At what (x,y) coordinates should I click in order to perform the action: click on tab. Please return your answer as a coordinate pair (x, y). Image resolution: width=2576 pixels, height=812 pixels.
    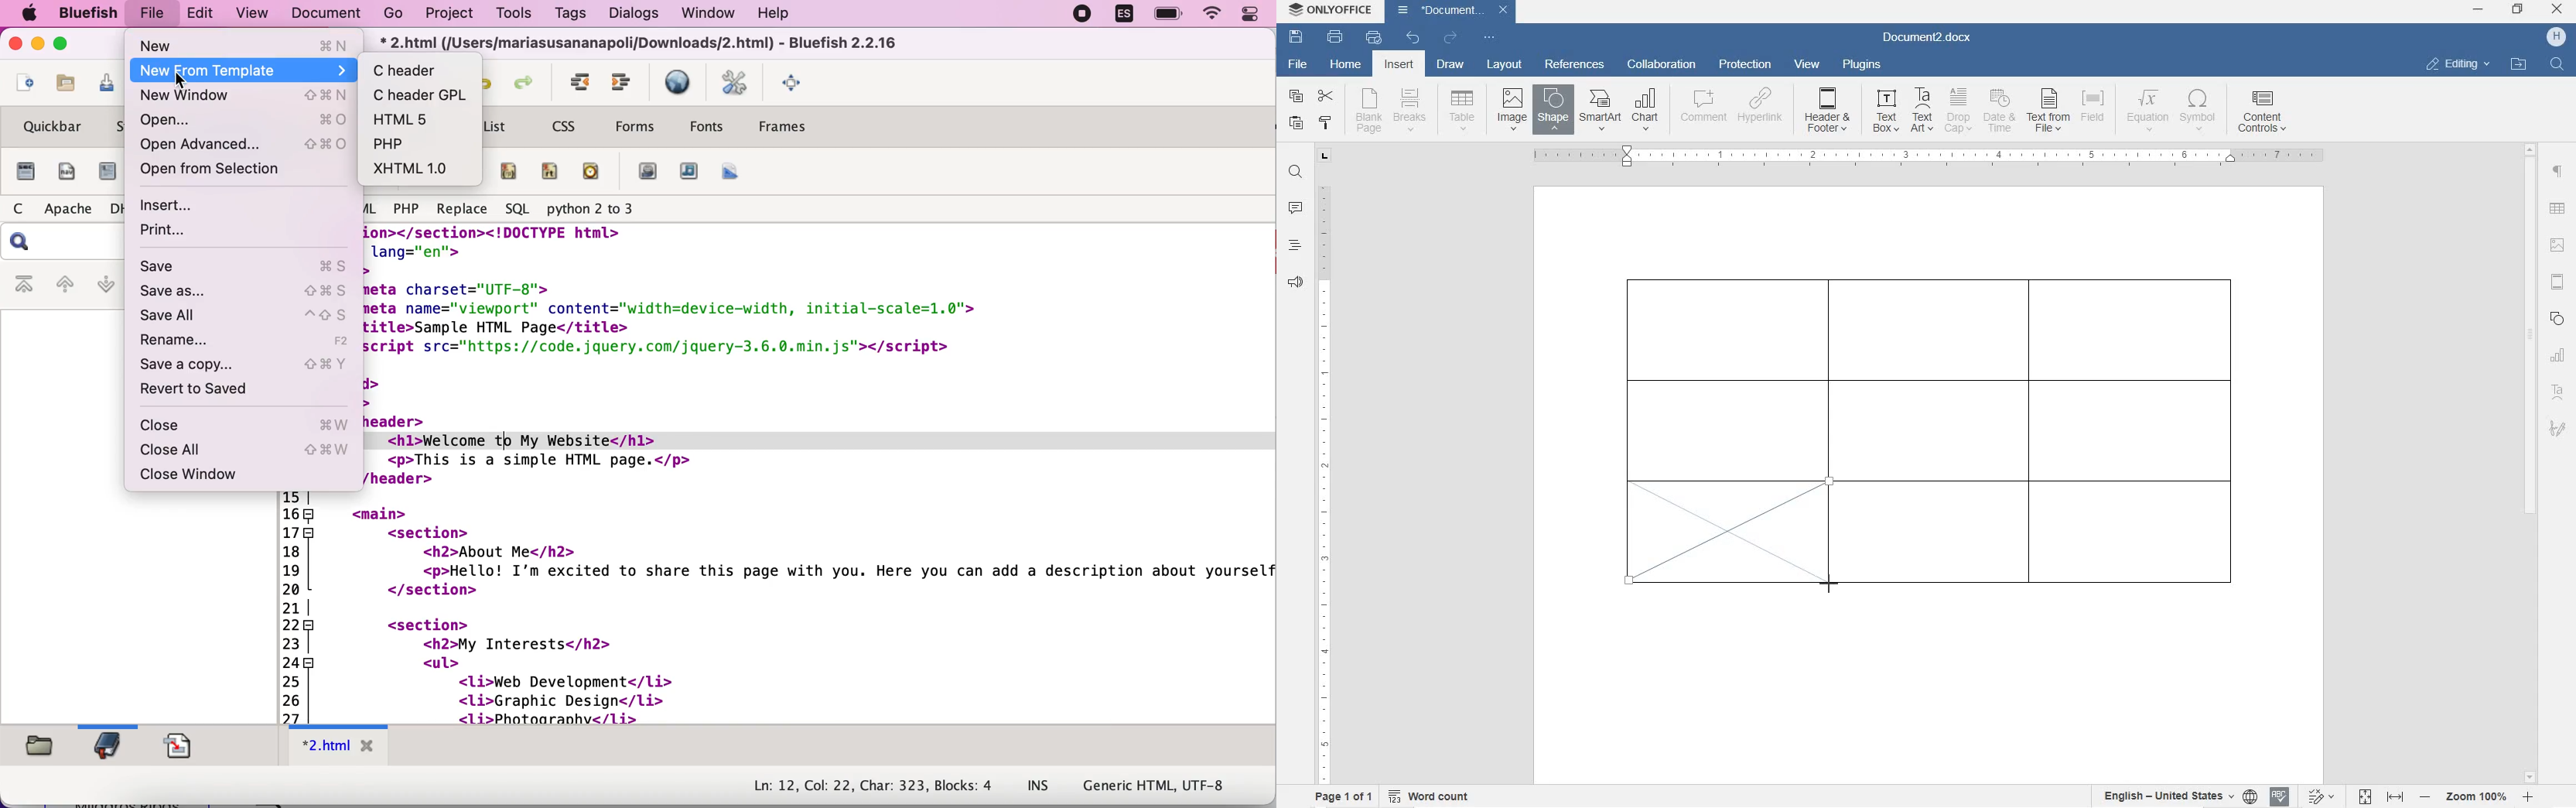
    Looking at the image, I should click on (1326, 158).